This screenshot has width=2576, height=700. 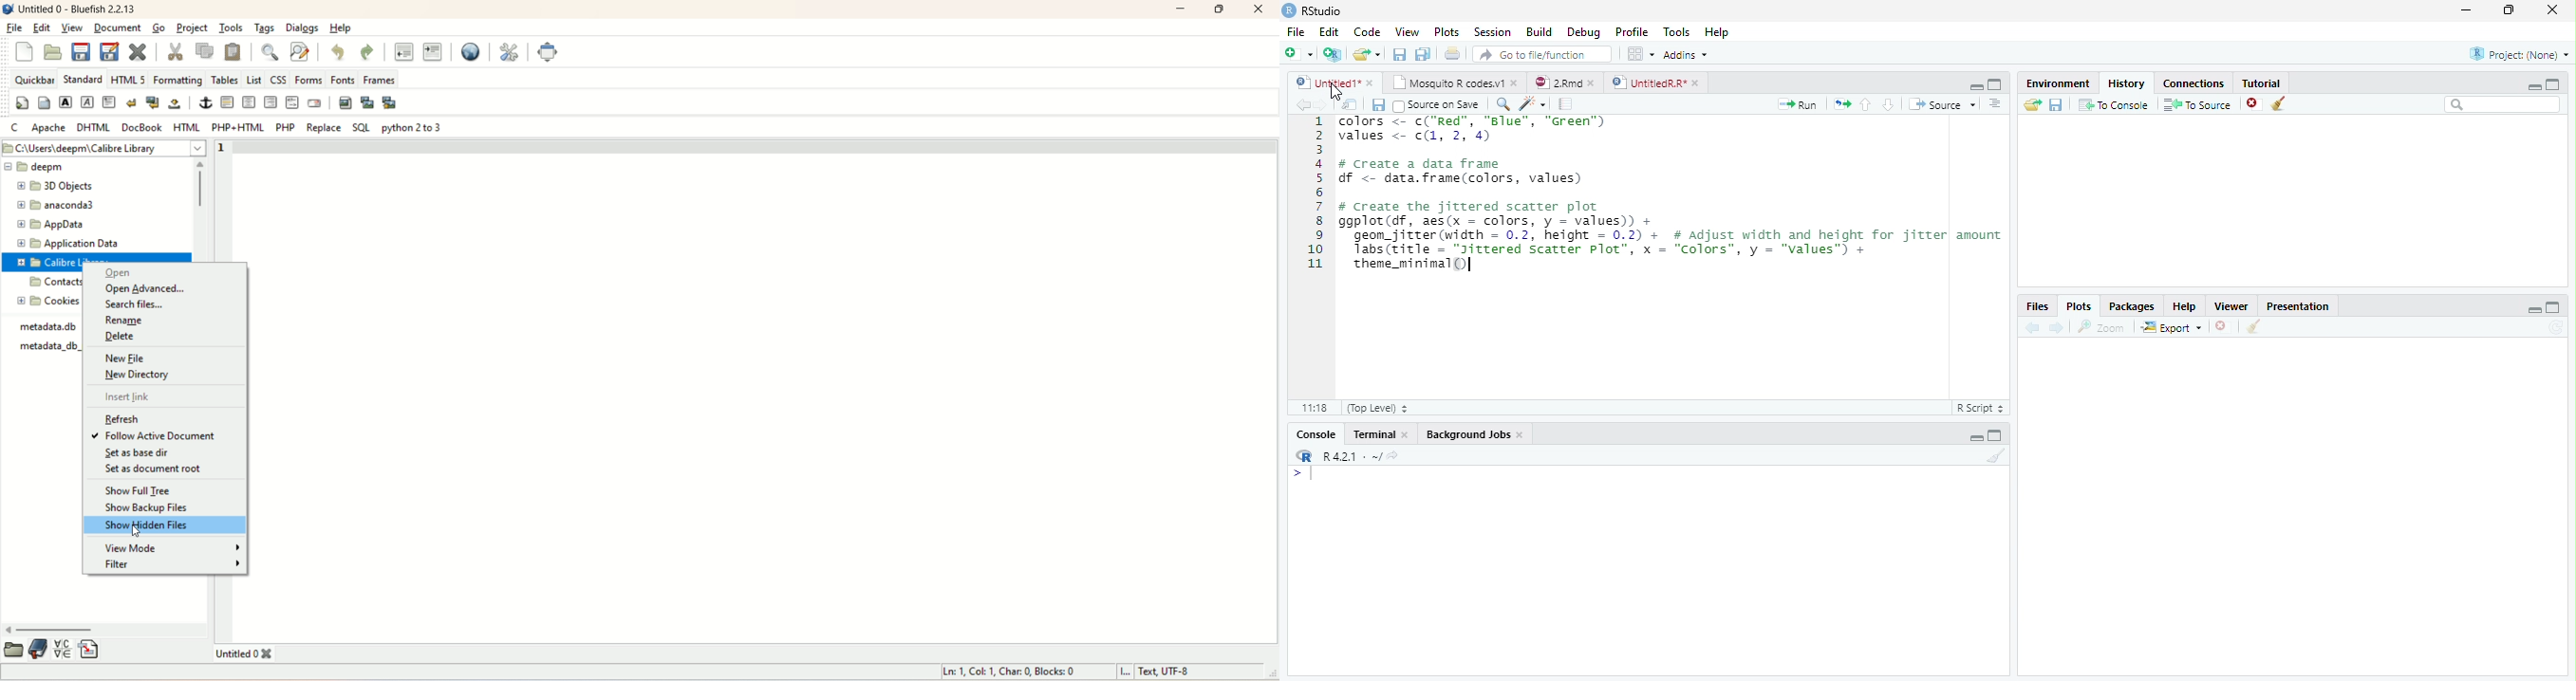 What do you see at coordinates (1676, 31) in the screenshot?
I see `Tools` at bounding box center [1676, 31].